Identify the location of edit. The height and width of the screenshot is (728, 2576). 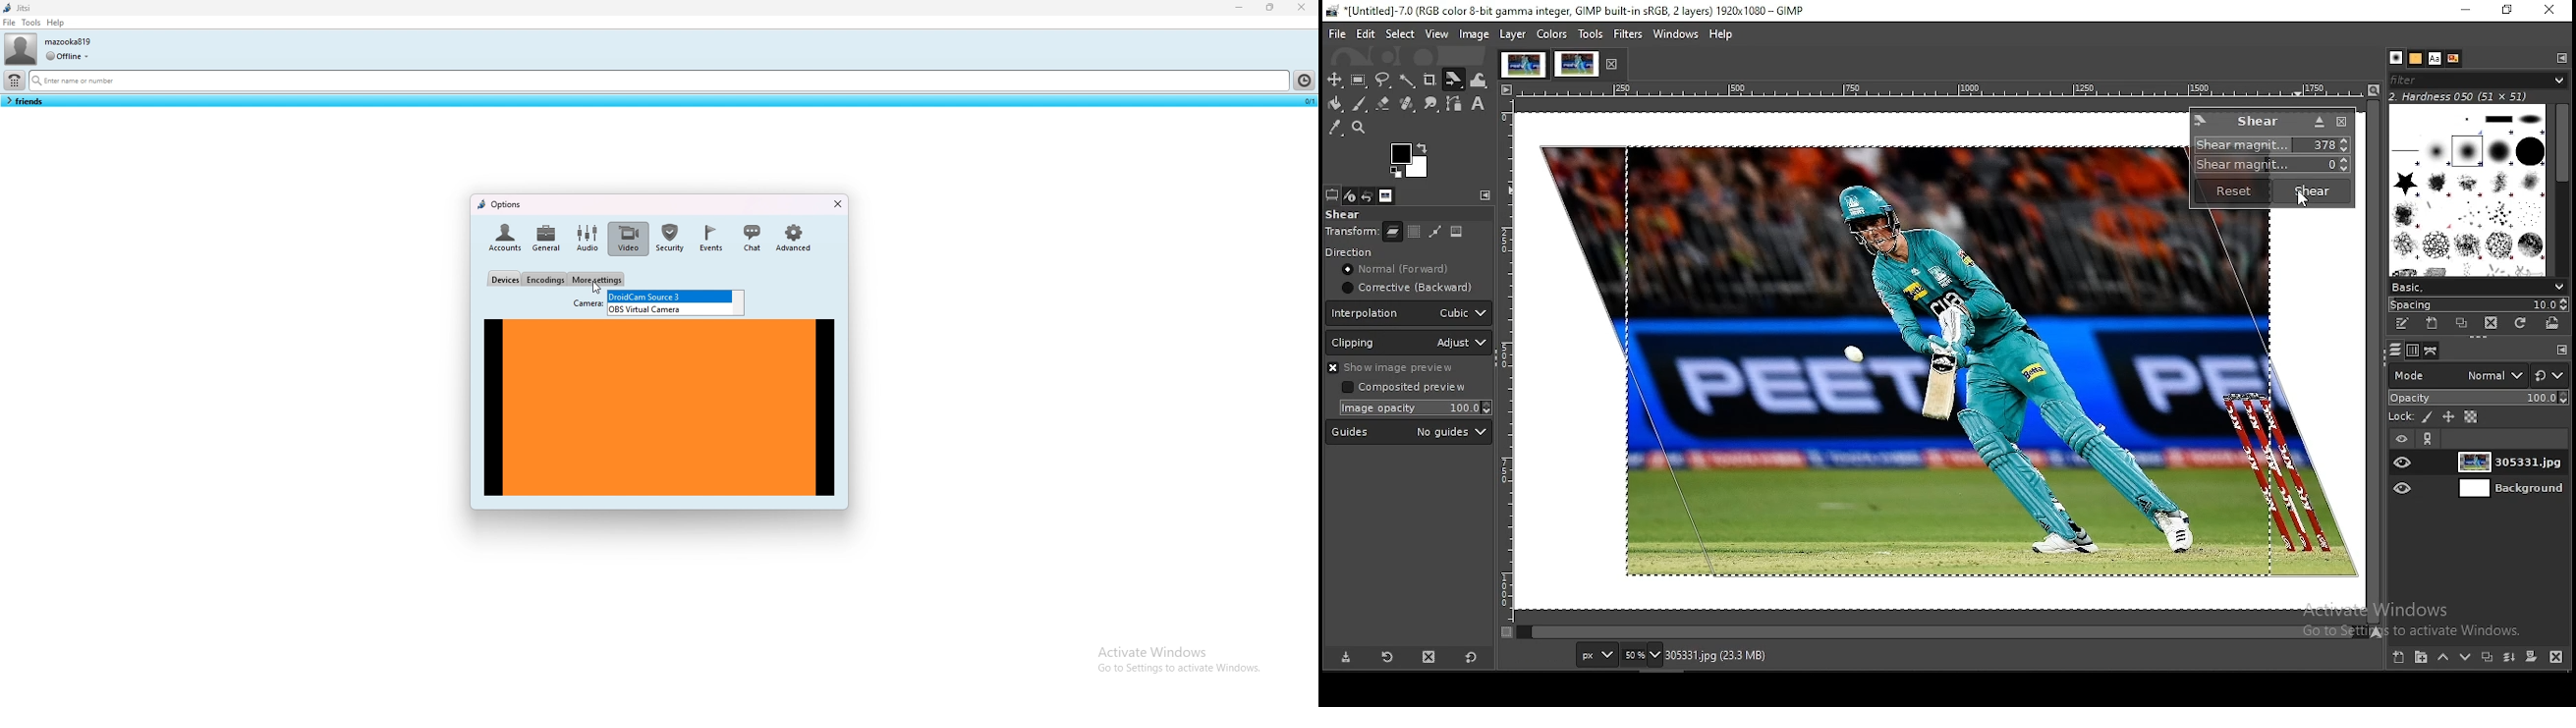
(1367, 33).